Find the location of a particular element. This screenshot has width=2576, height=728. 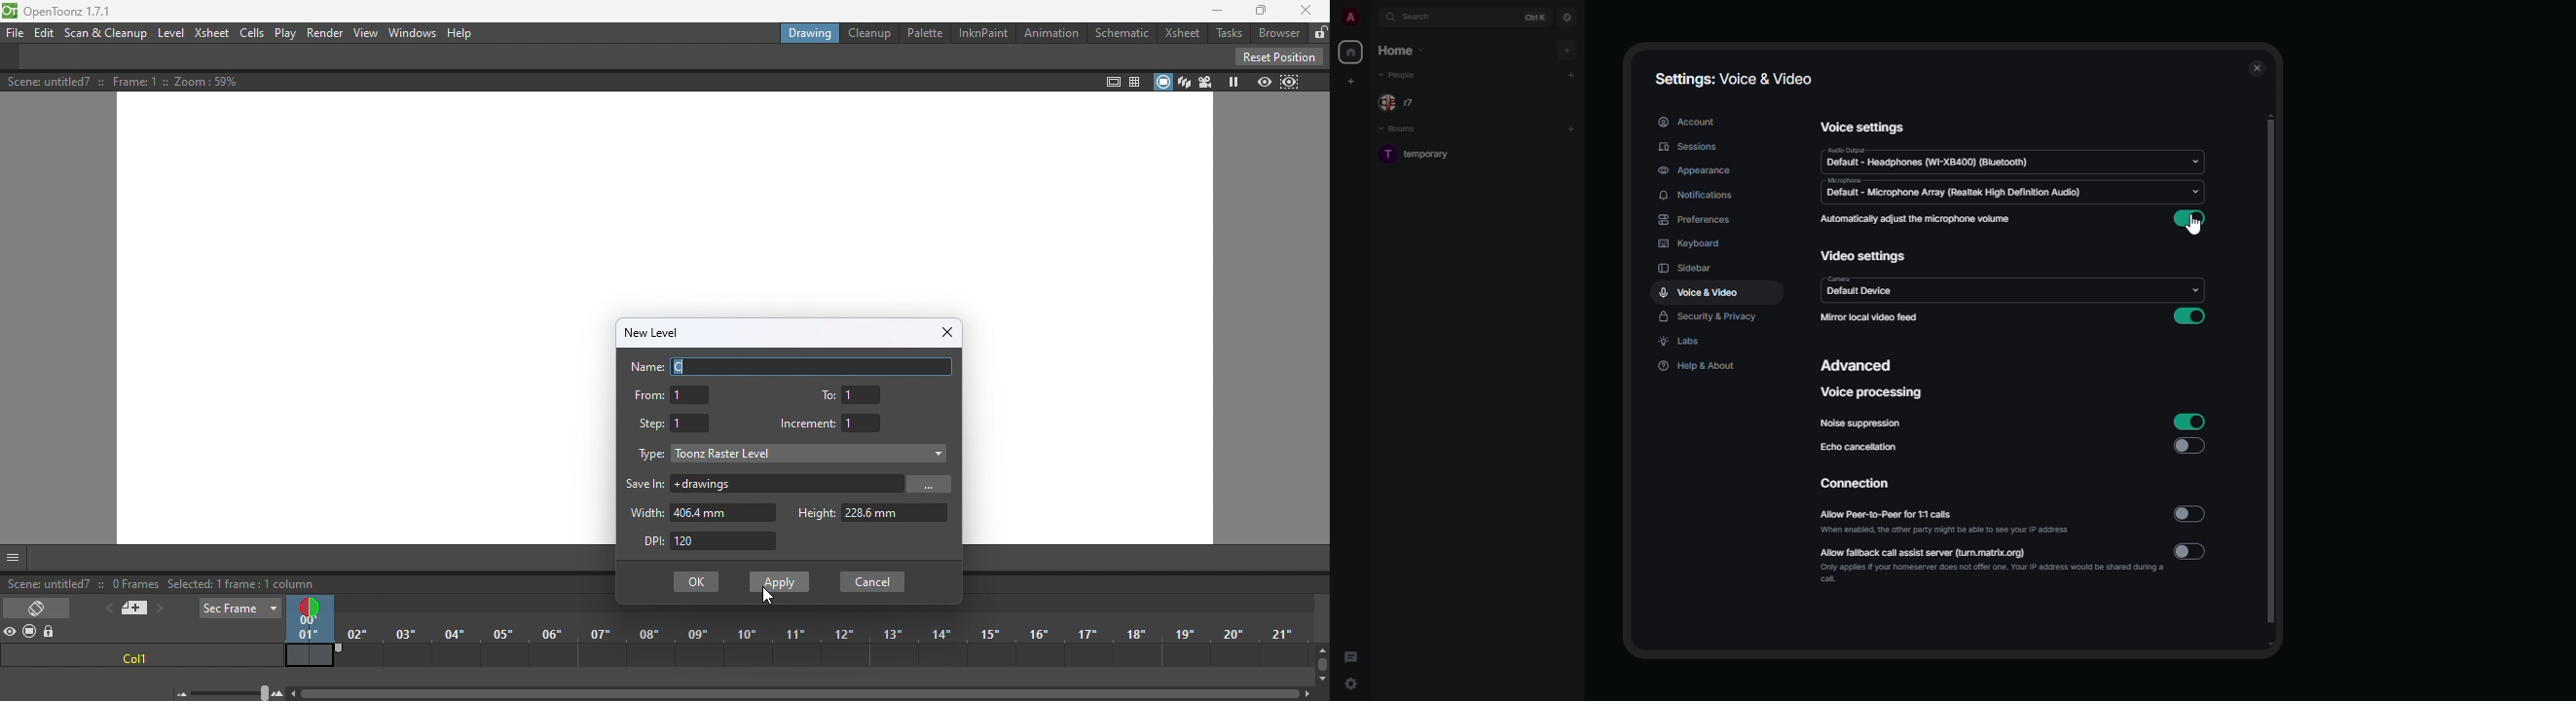

Help is located at coordinates (464, 35).